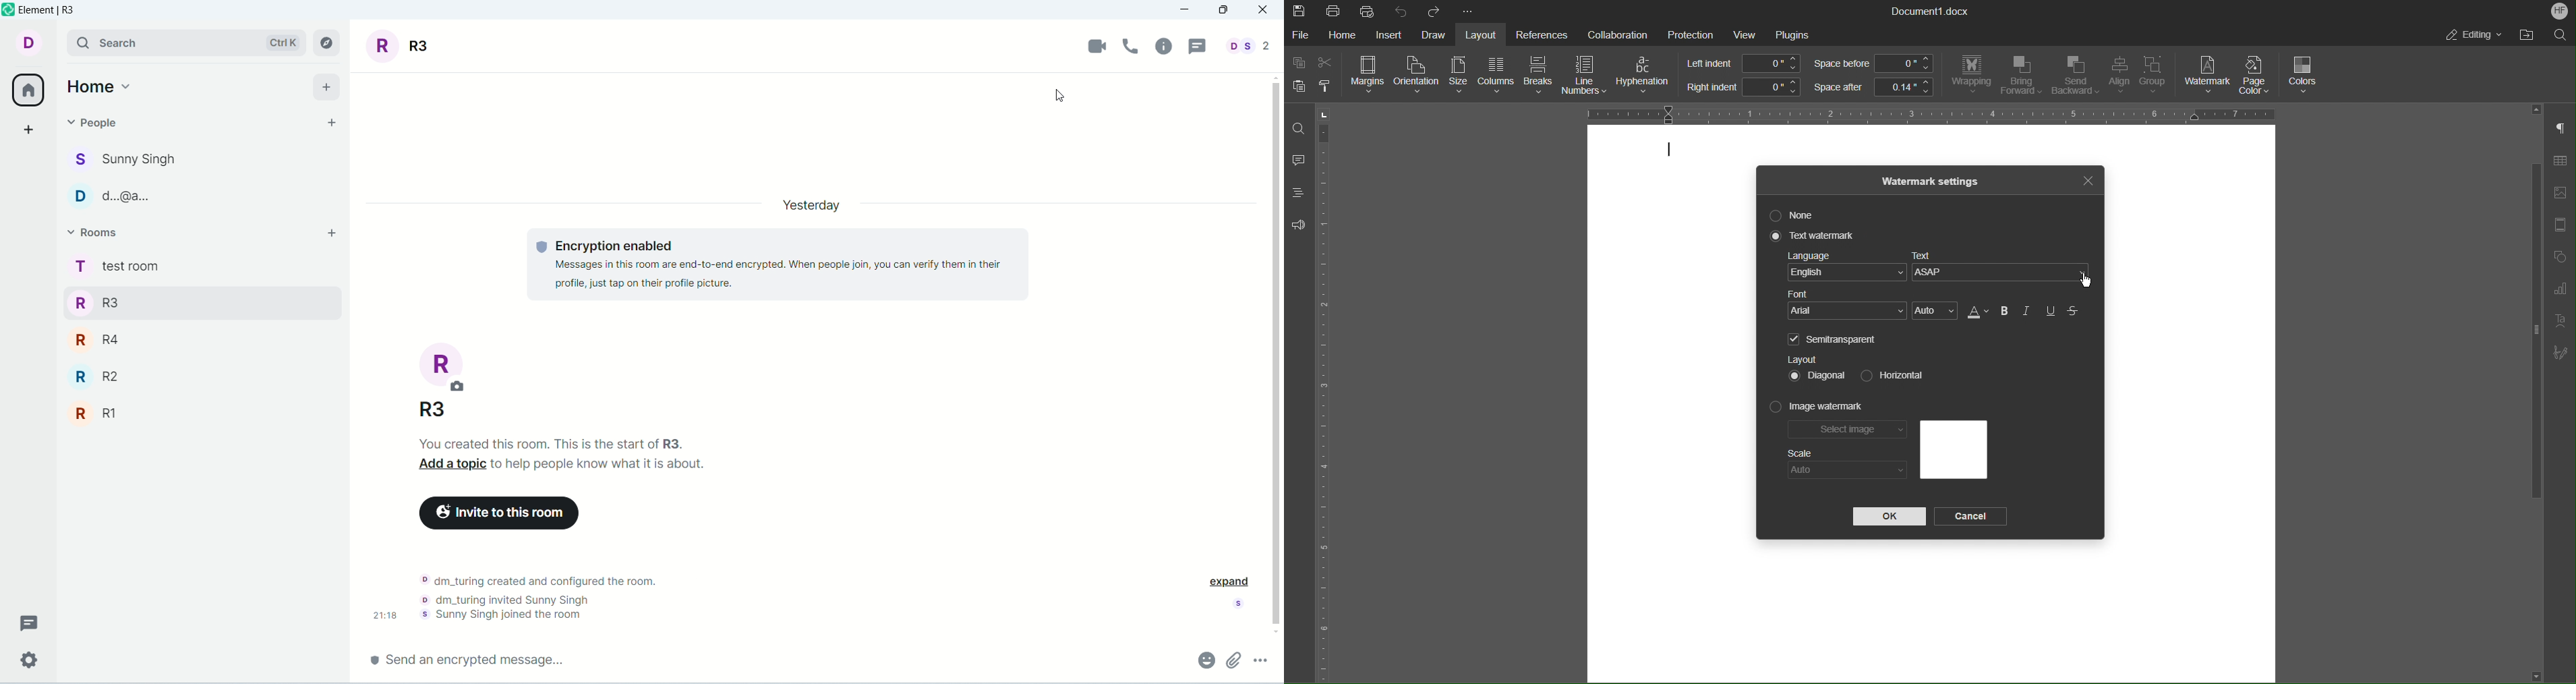  What do you see at coordinates (124, 197) in the screenshot?
I see `people` at bounding box center [124, 197].